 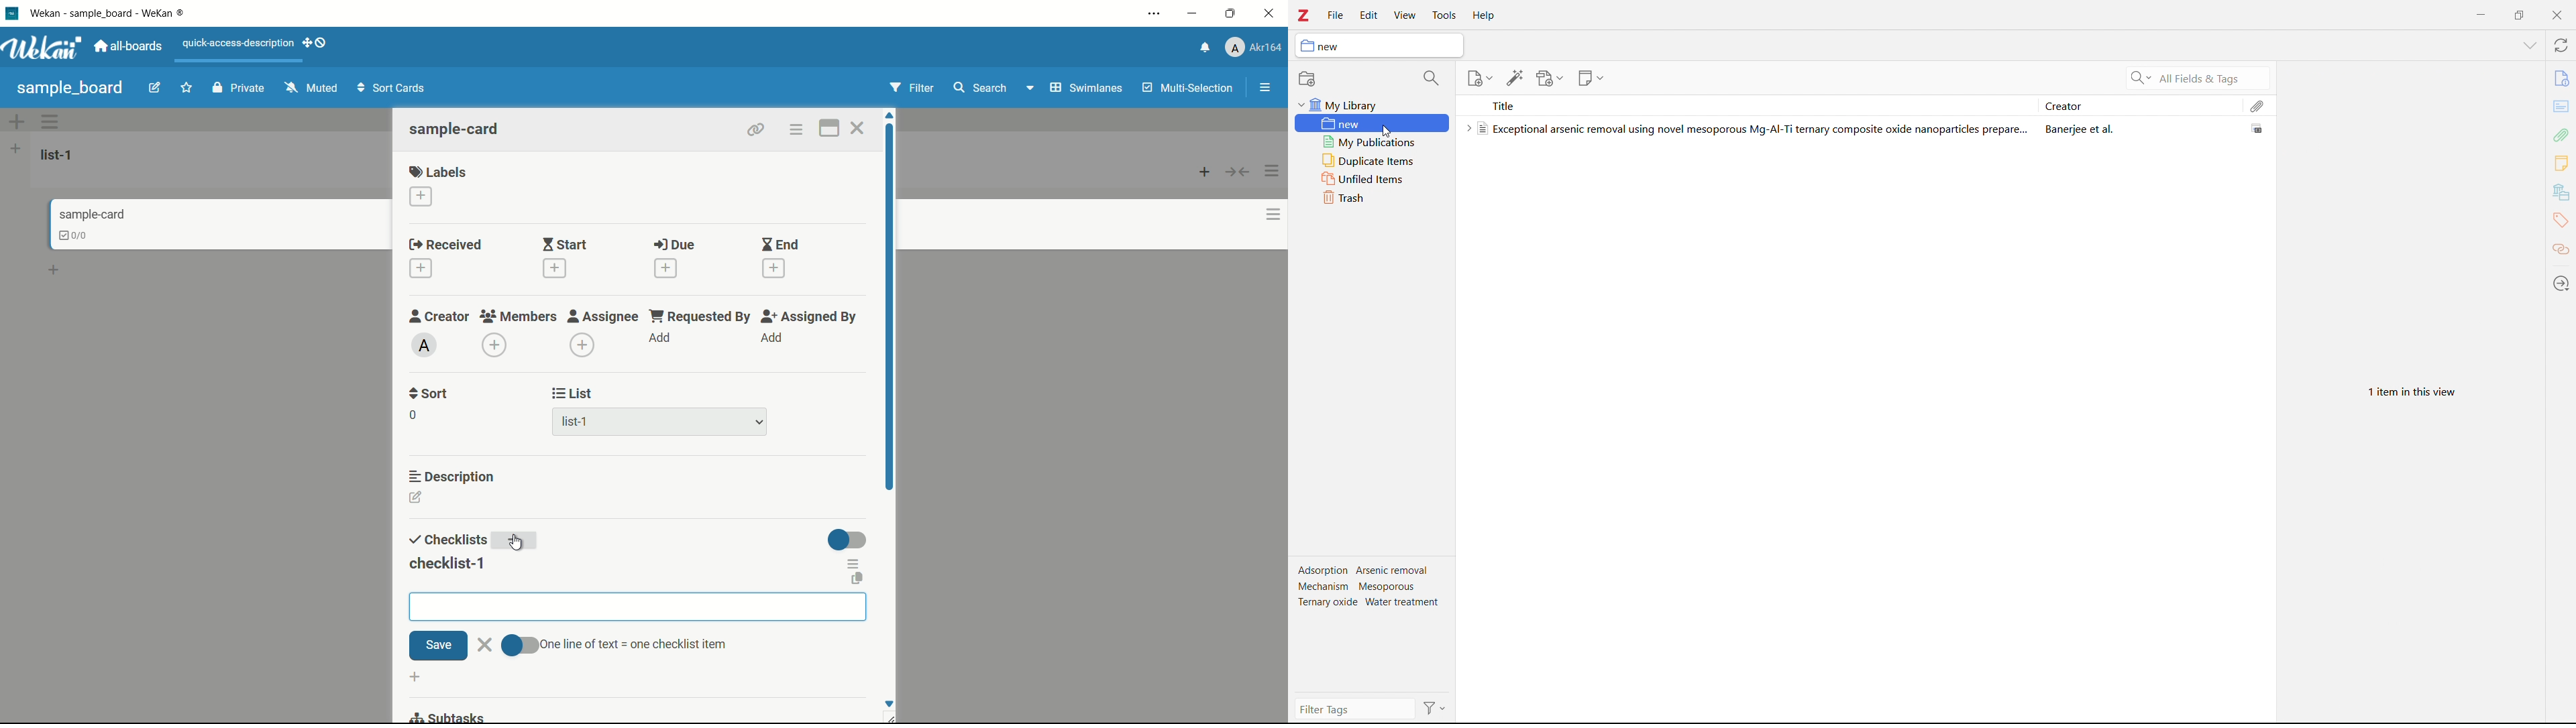 What do you see at coordinates (1434, 707) in the screenshot?
I see `actions` at bounding box center [1434, 707].